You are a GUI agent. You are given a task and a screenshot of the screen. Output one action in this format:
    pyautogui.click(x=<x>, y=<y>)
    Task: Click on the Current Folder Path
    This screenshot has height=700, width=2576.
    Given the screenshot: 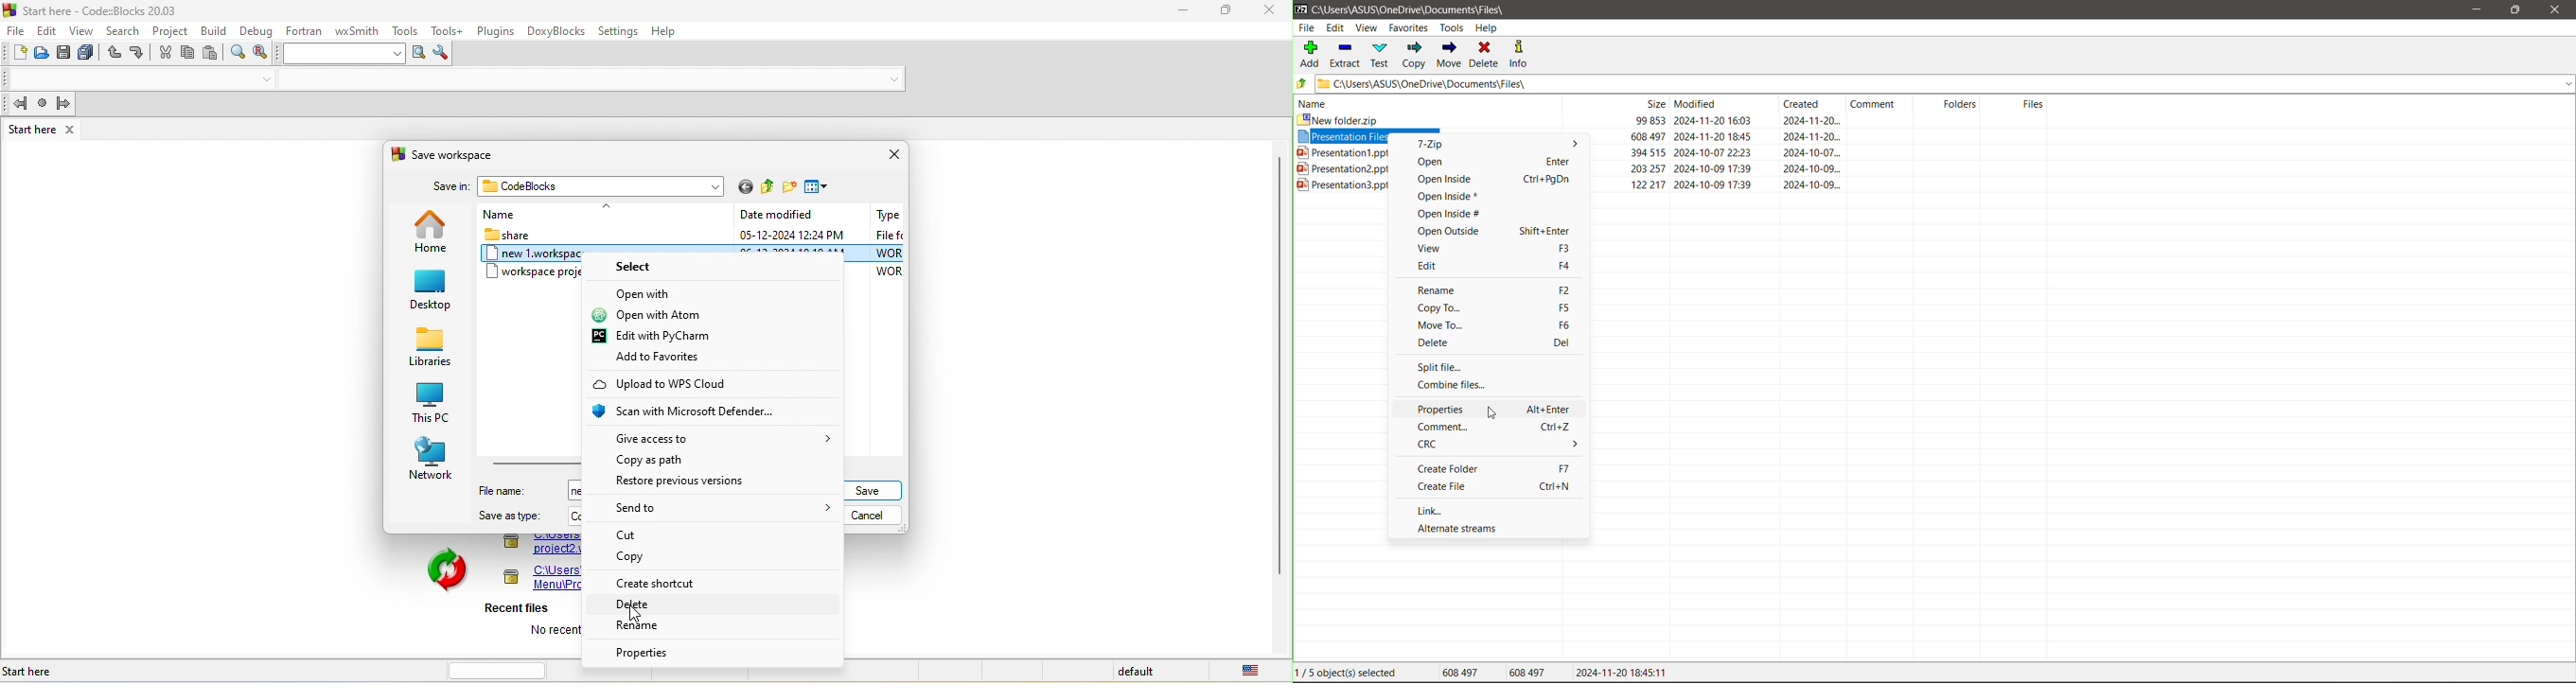 What is the action you would take?
    pyautogui.click(x=1420, y=8)
    